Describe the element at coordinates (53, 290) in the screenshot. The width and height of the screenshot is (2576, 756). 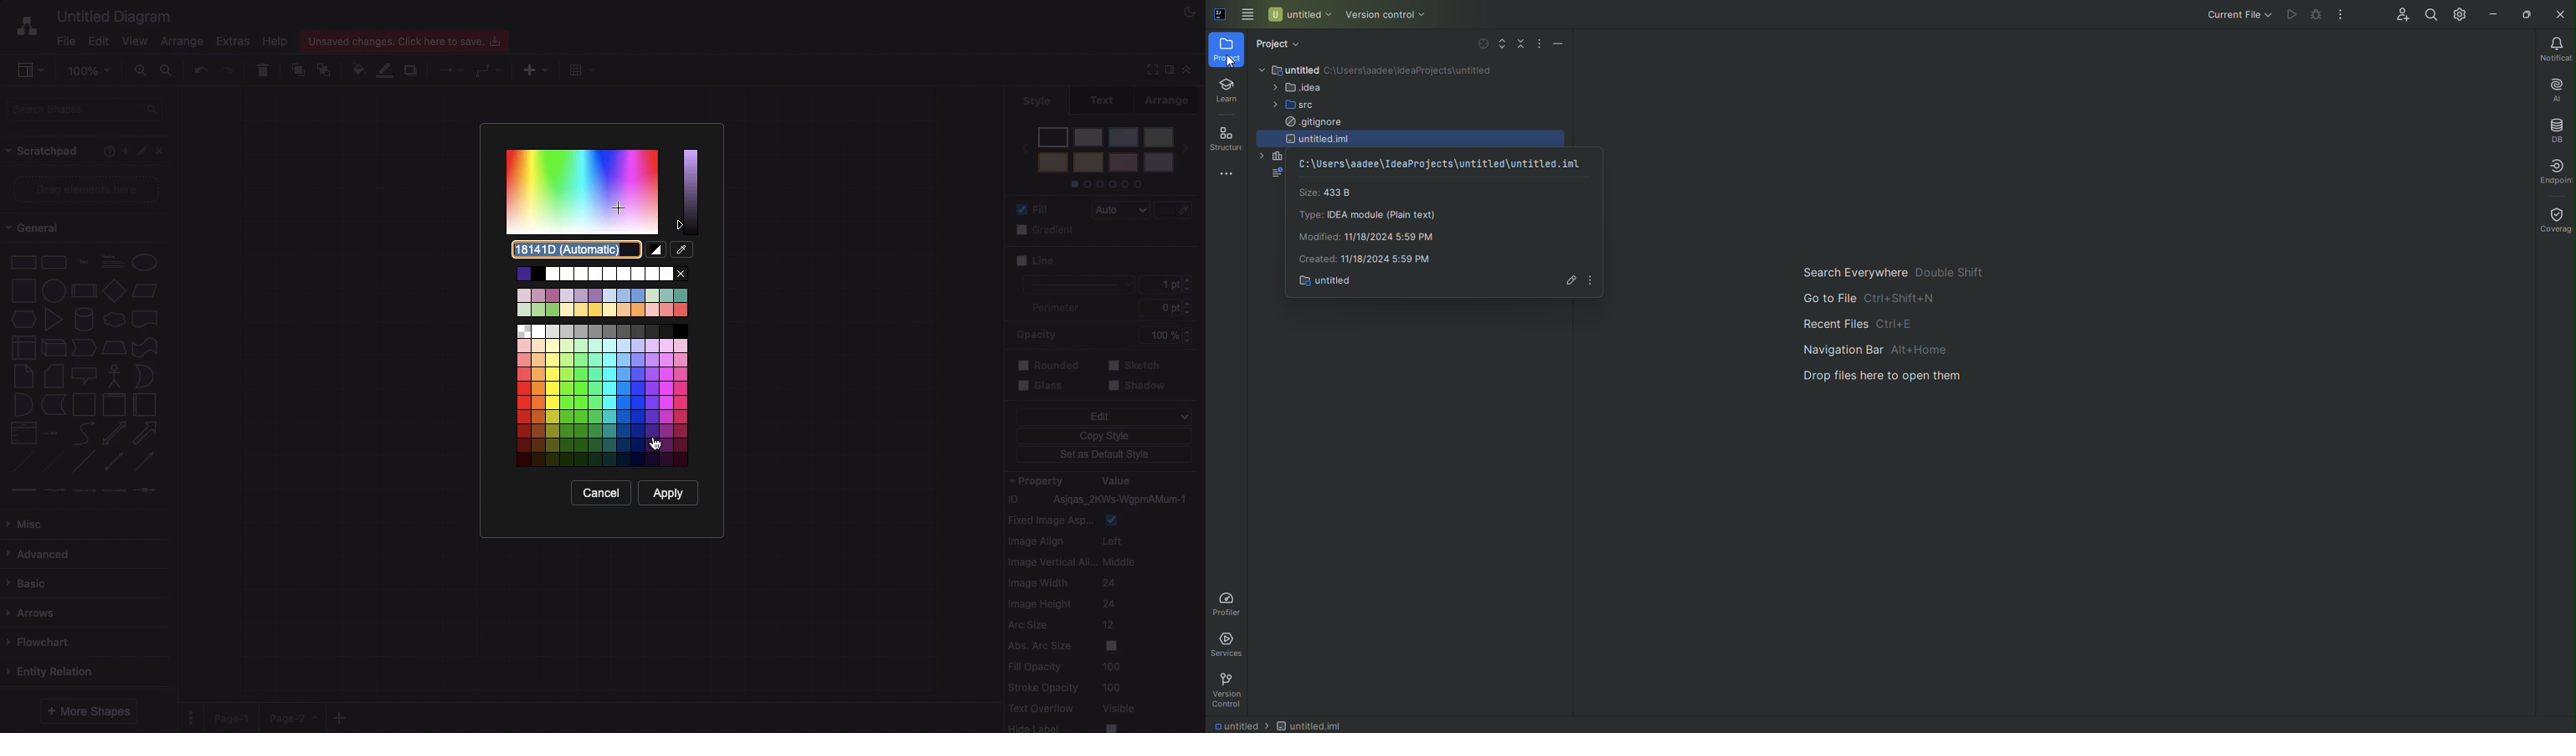
I see `circle` at that location.